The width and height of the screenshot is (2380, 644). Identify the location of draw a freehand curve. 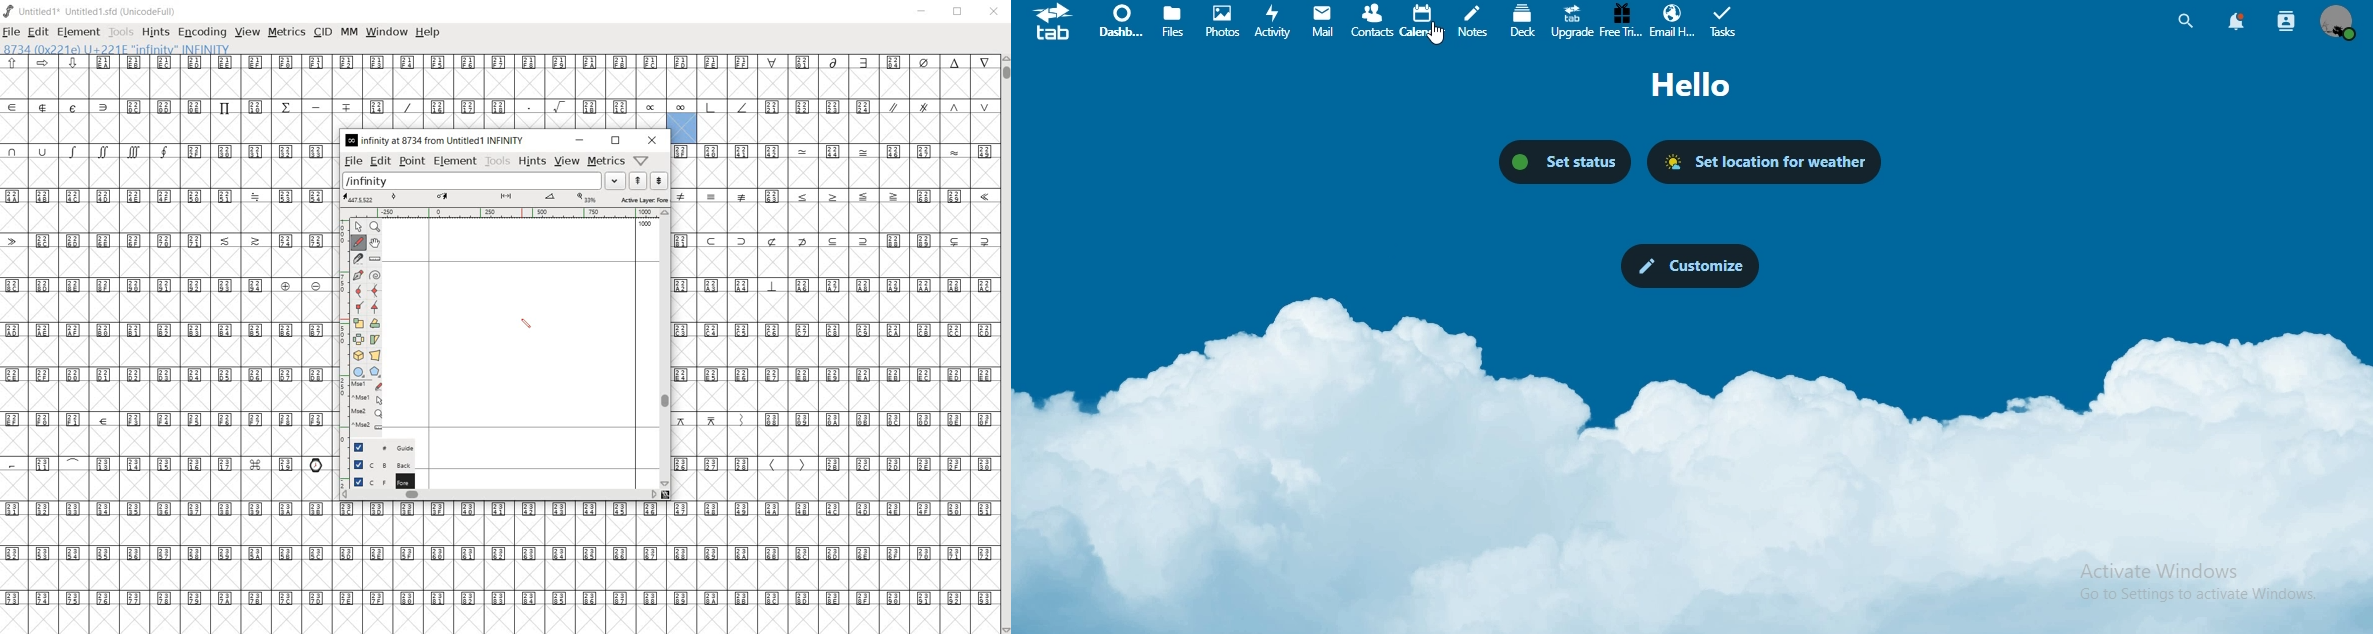
(359, 243).